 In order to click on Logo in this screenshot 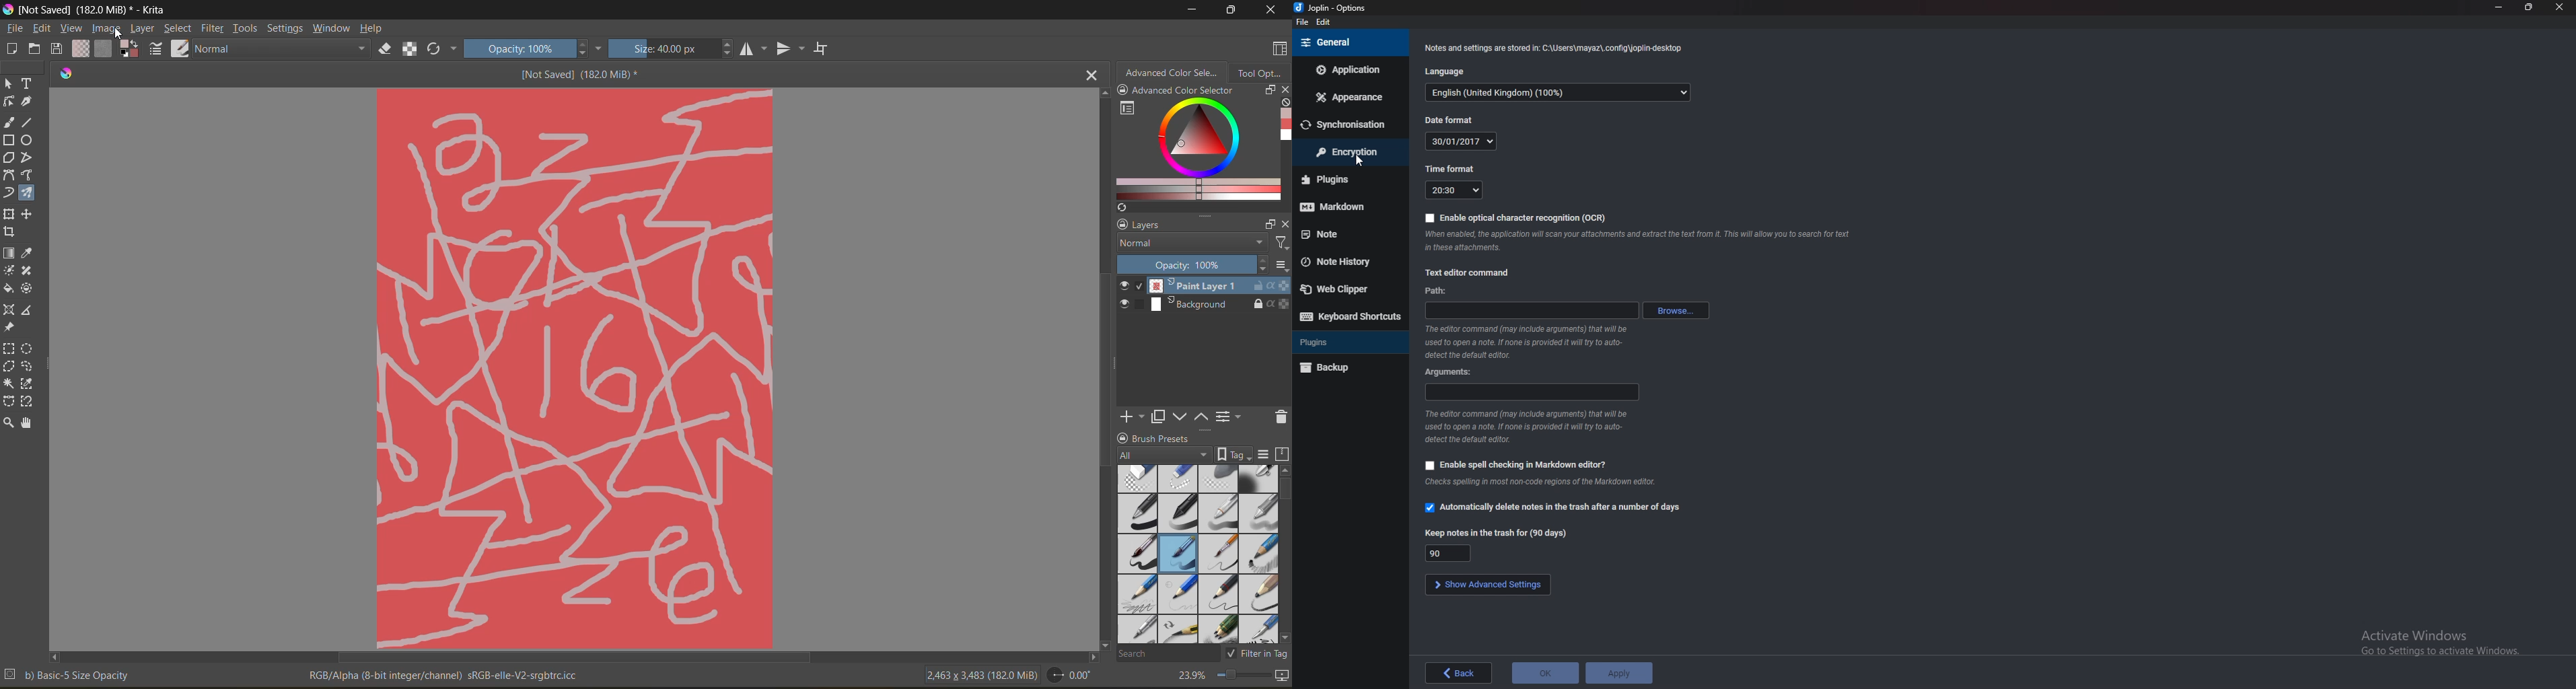, I will do `click(67, 74)`.